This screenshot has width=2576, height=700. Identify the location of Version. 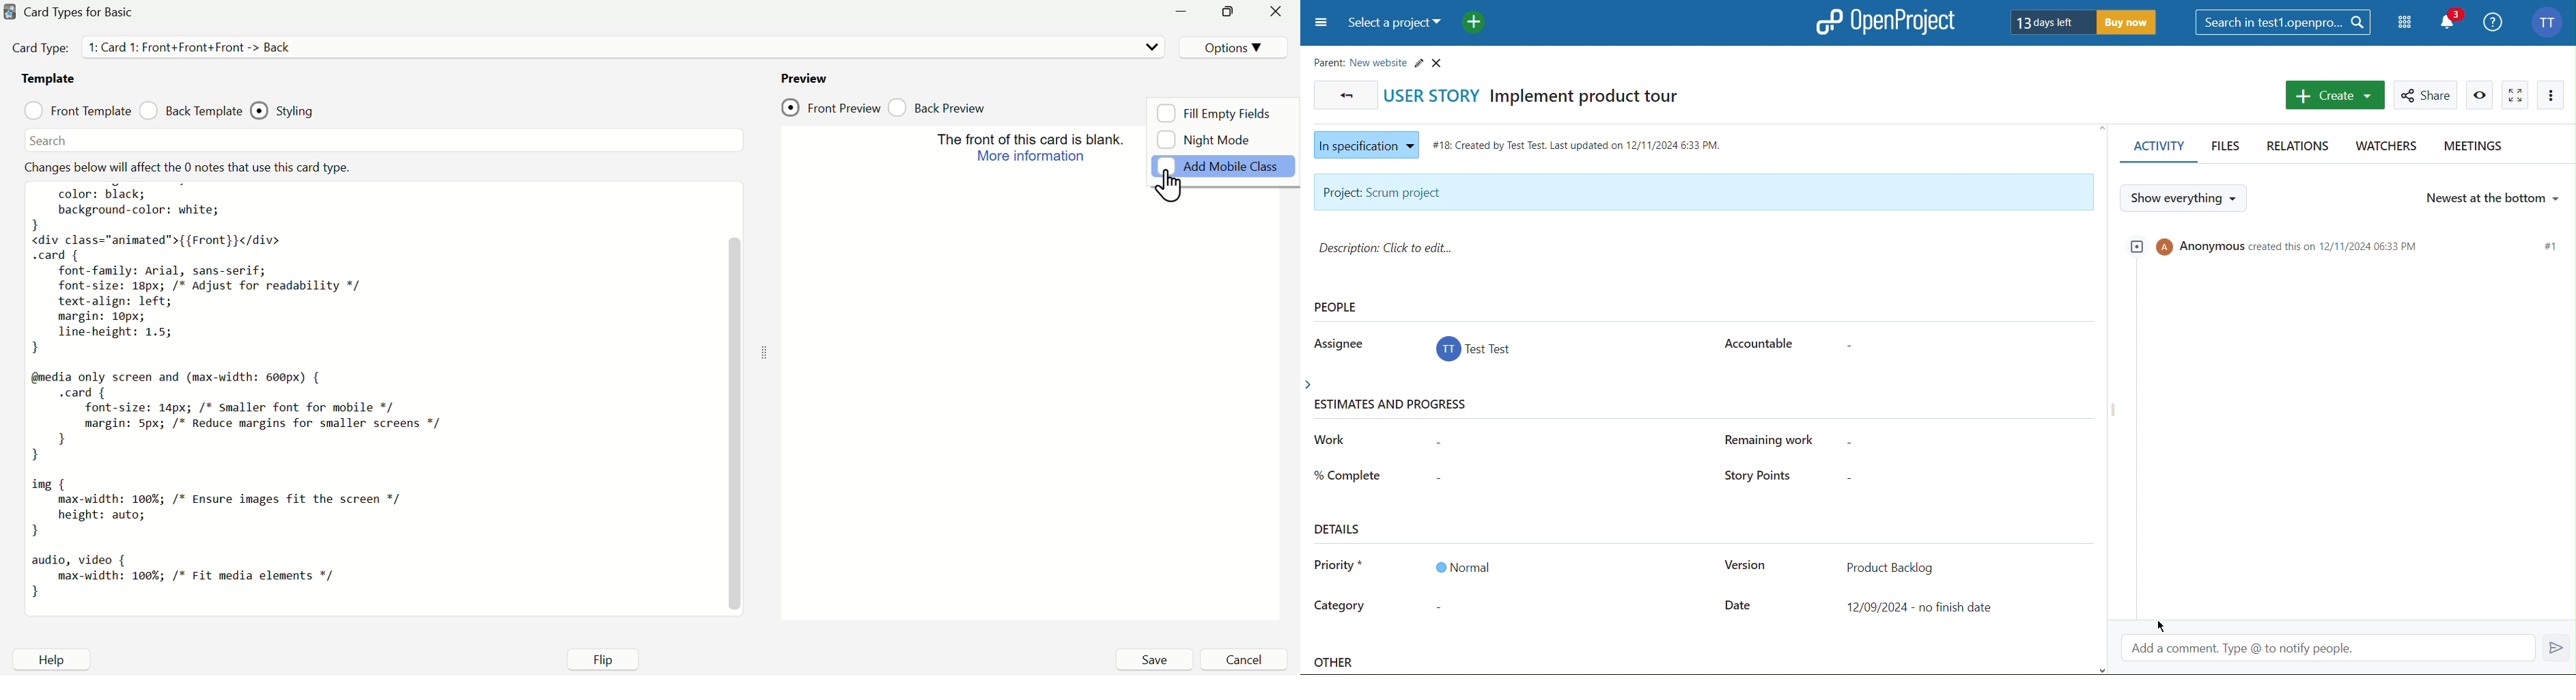
(1744, 567).